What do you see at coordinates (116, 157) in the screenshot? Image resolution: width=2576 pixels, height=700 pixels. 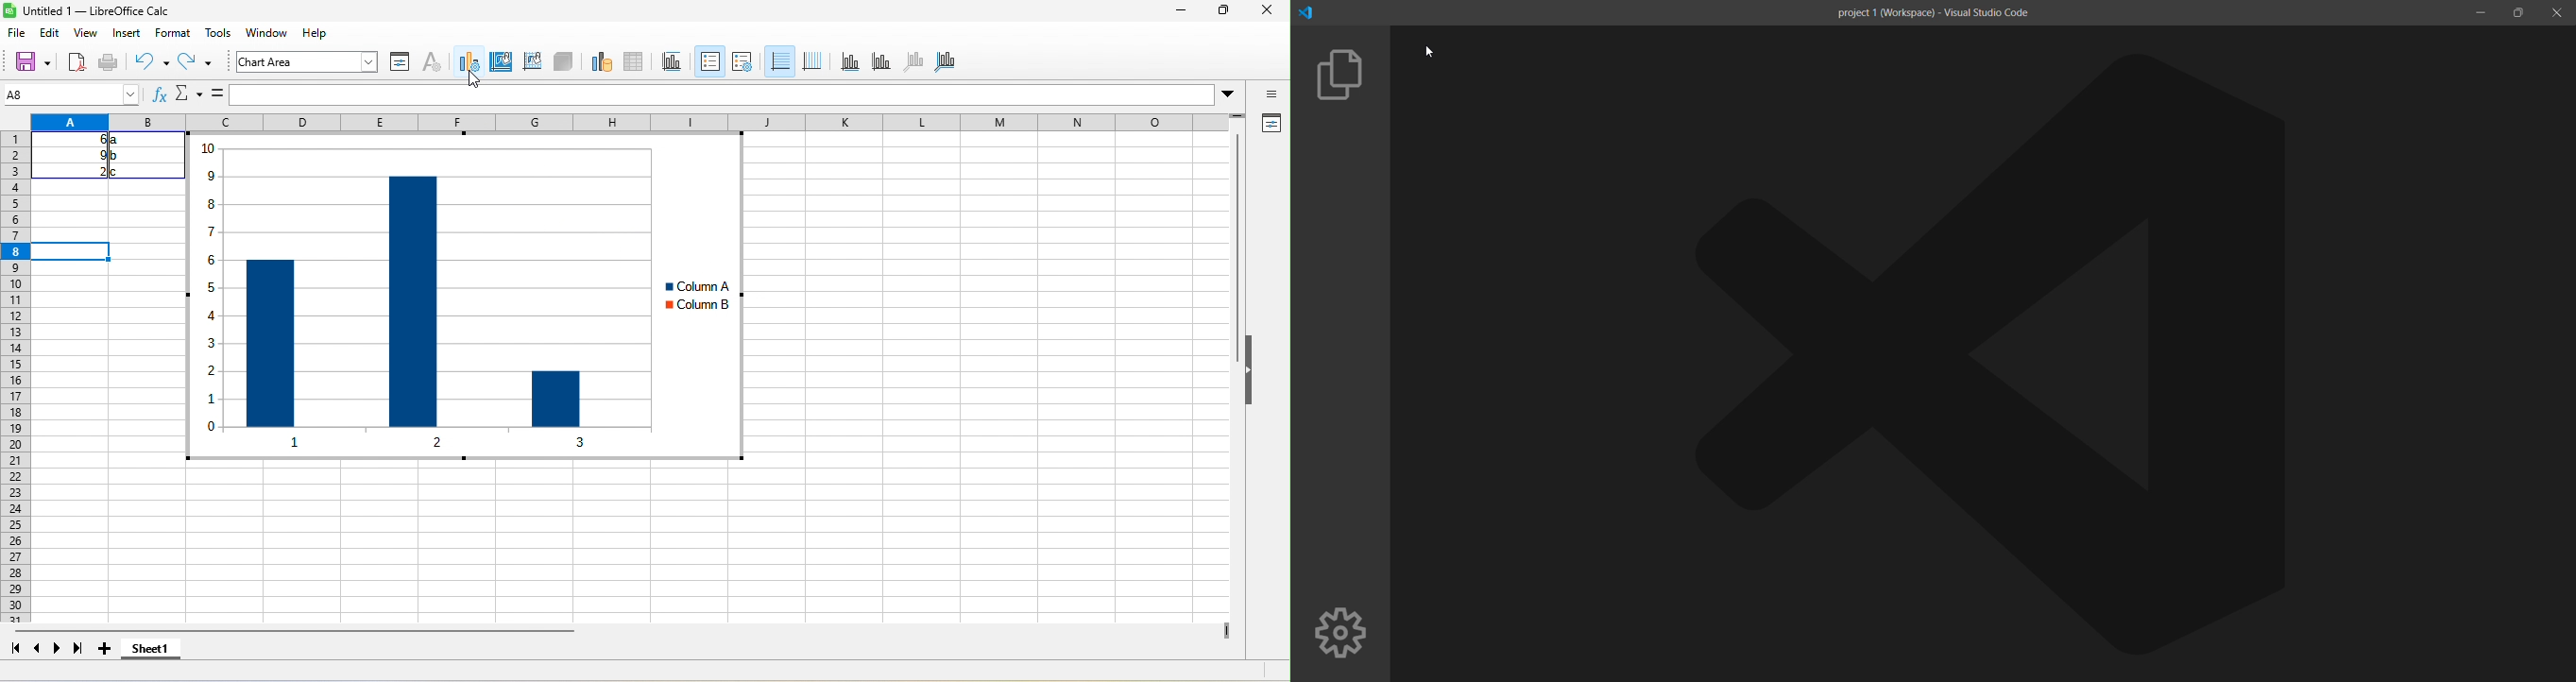 I see `b` at bounding box center [116, 157].